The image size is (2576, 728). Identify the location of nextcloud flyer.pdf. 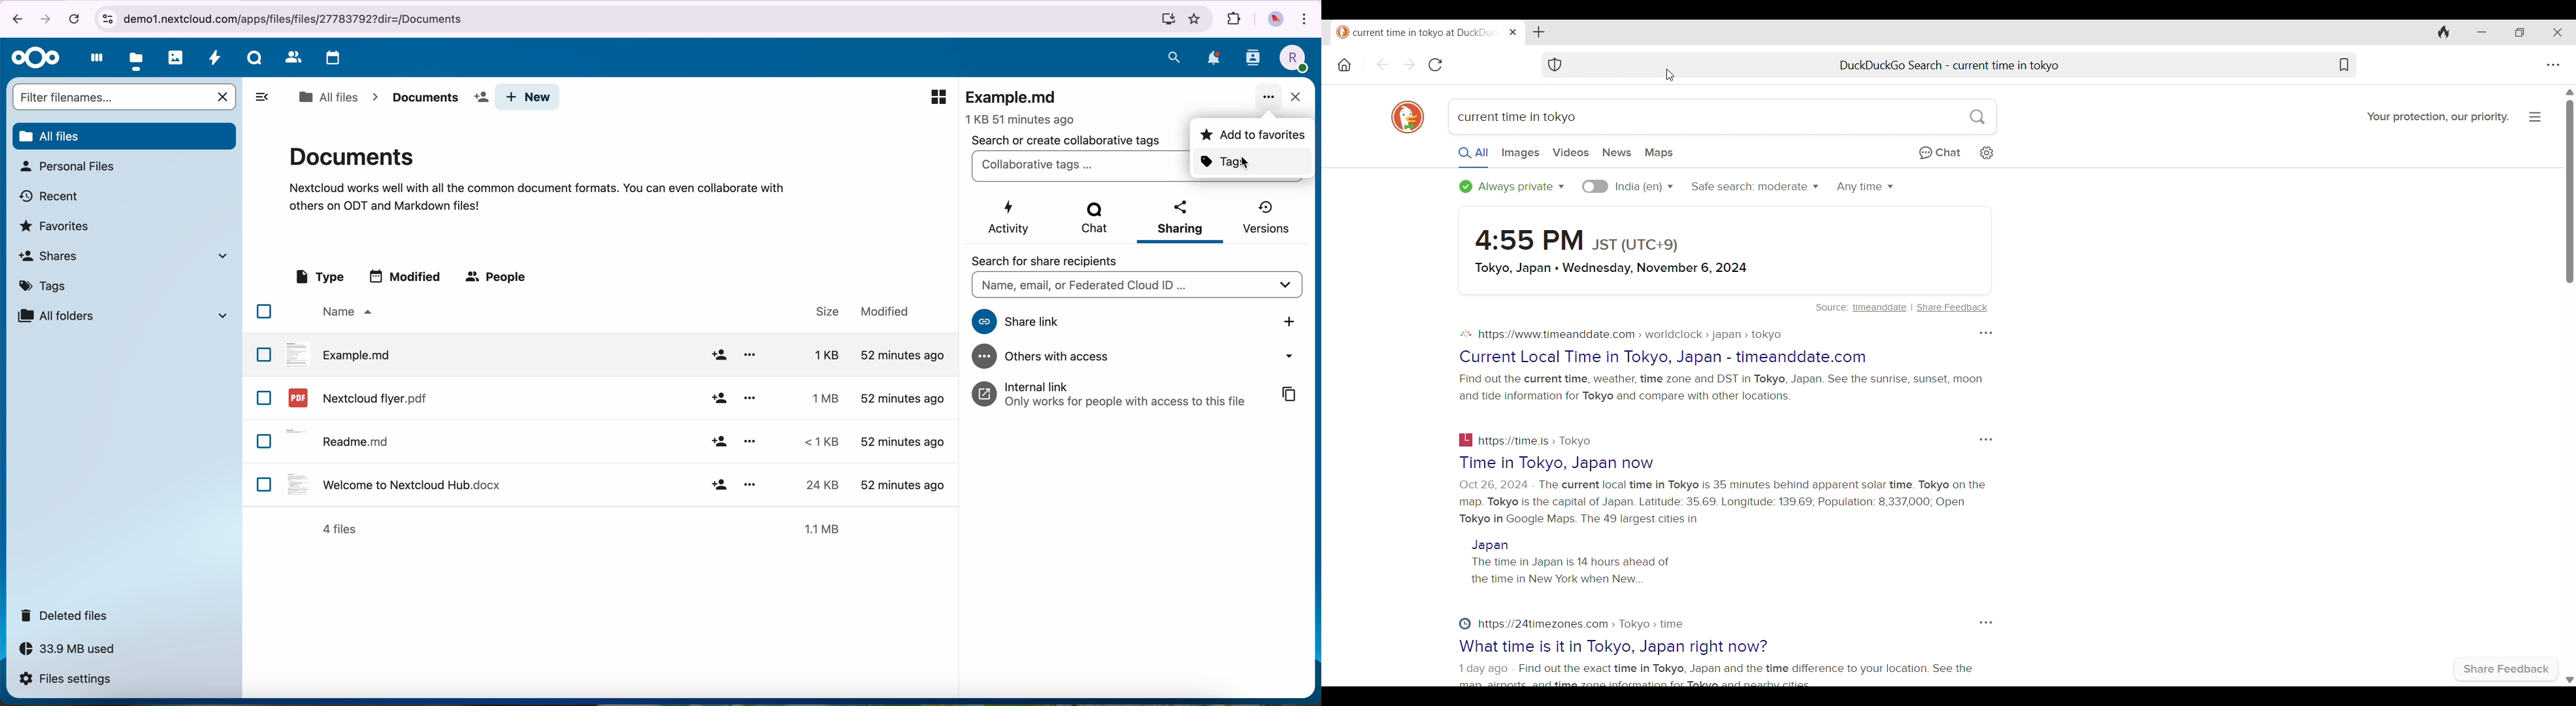
(356, 397).